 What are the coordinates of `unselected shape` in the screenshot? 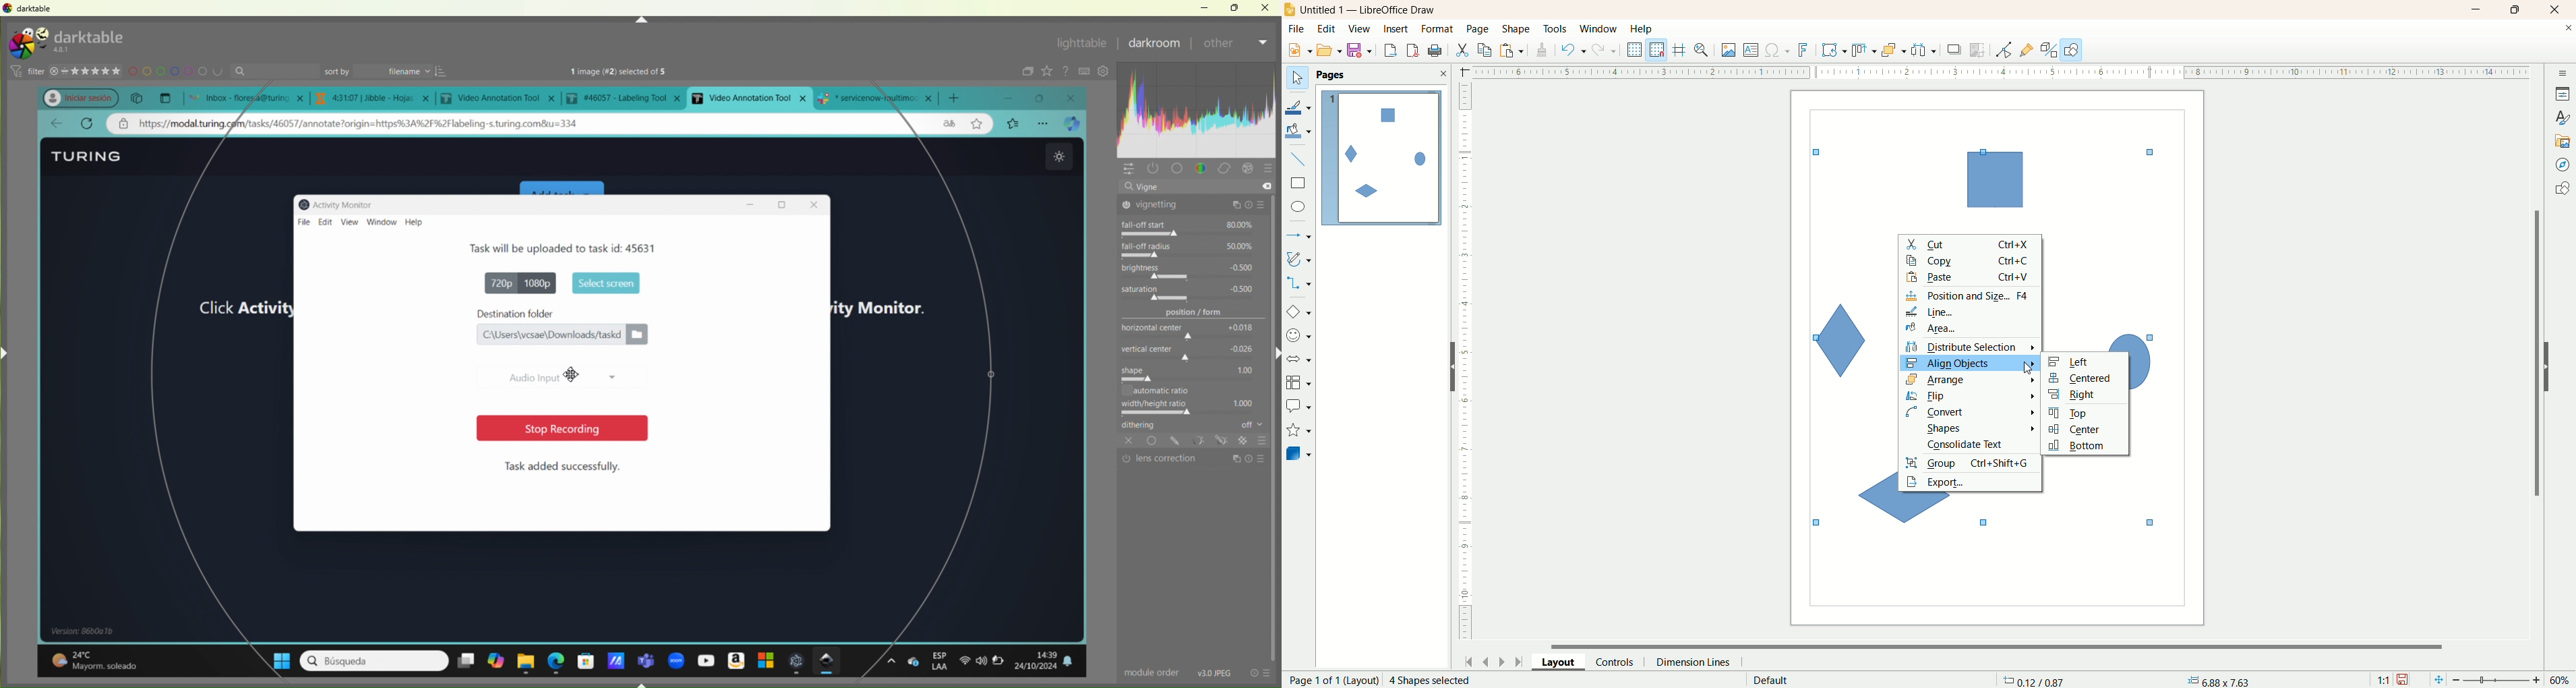 It's located at (1994, 178).